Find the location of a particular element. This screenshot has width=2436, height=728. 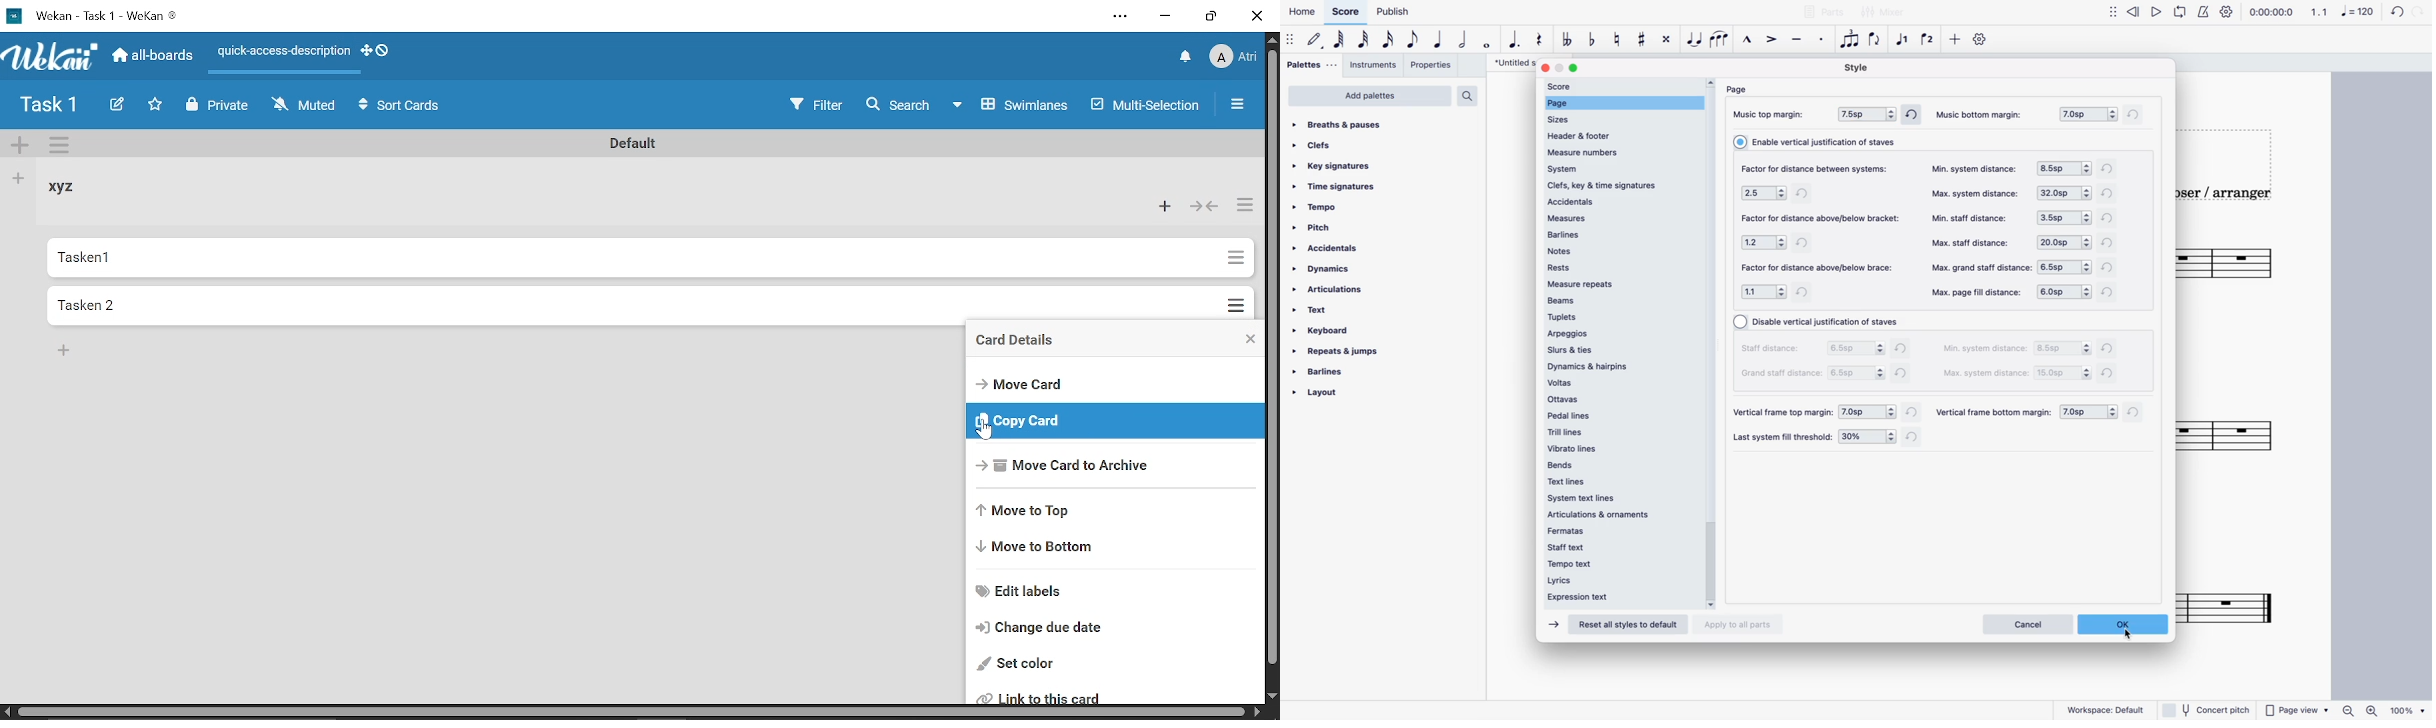

music bottom margin is located at coordinates (1981, 115).